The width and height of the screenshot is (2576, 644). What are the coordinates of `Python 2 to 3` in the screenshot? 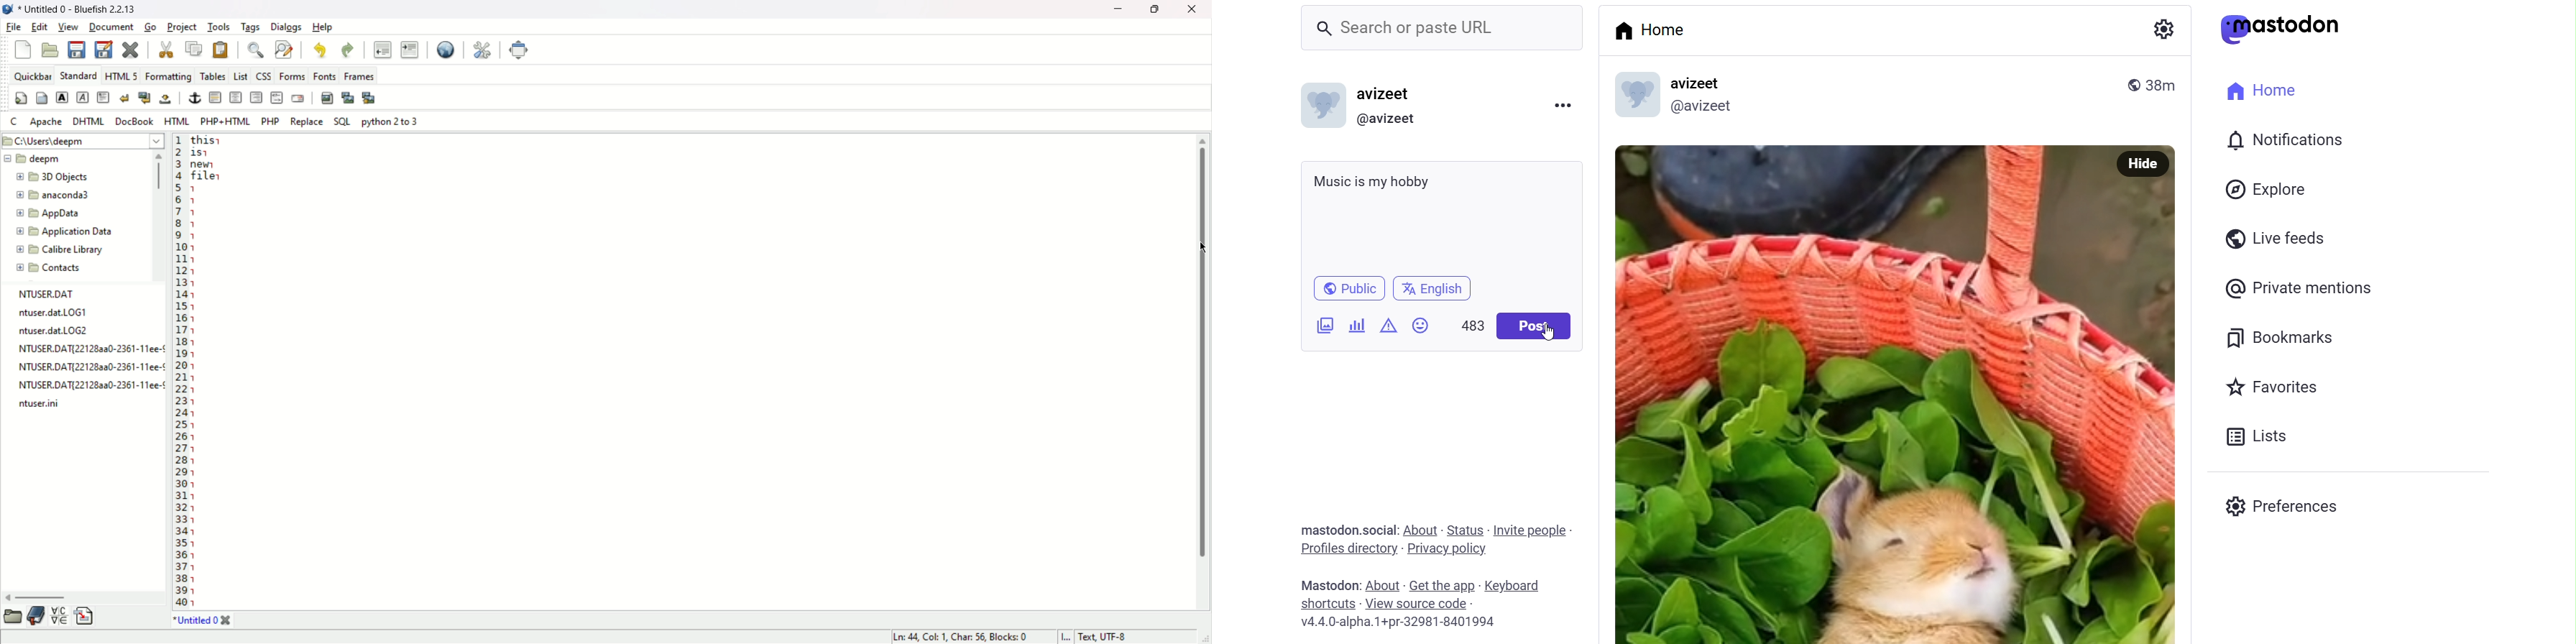 It's located at (391, 121).